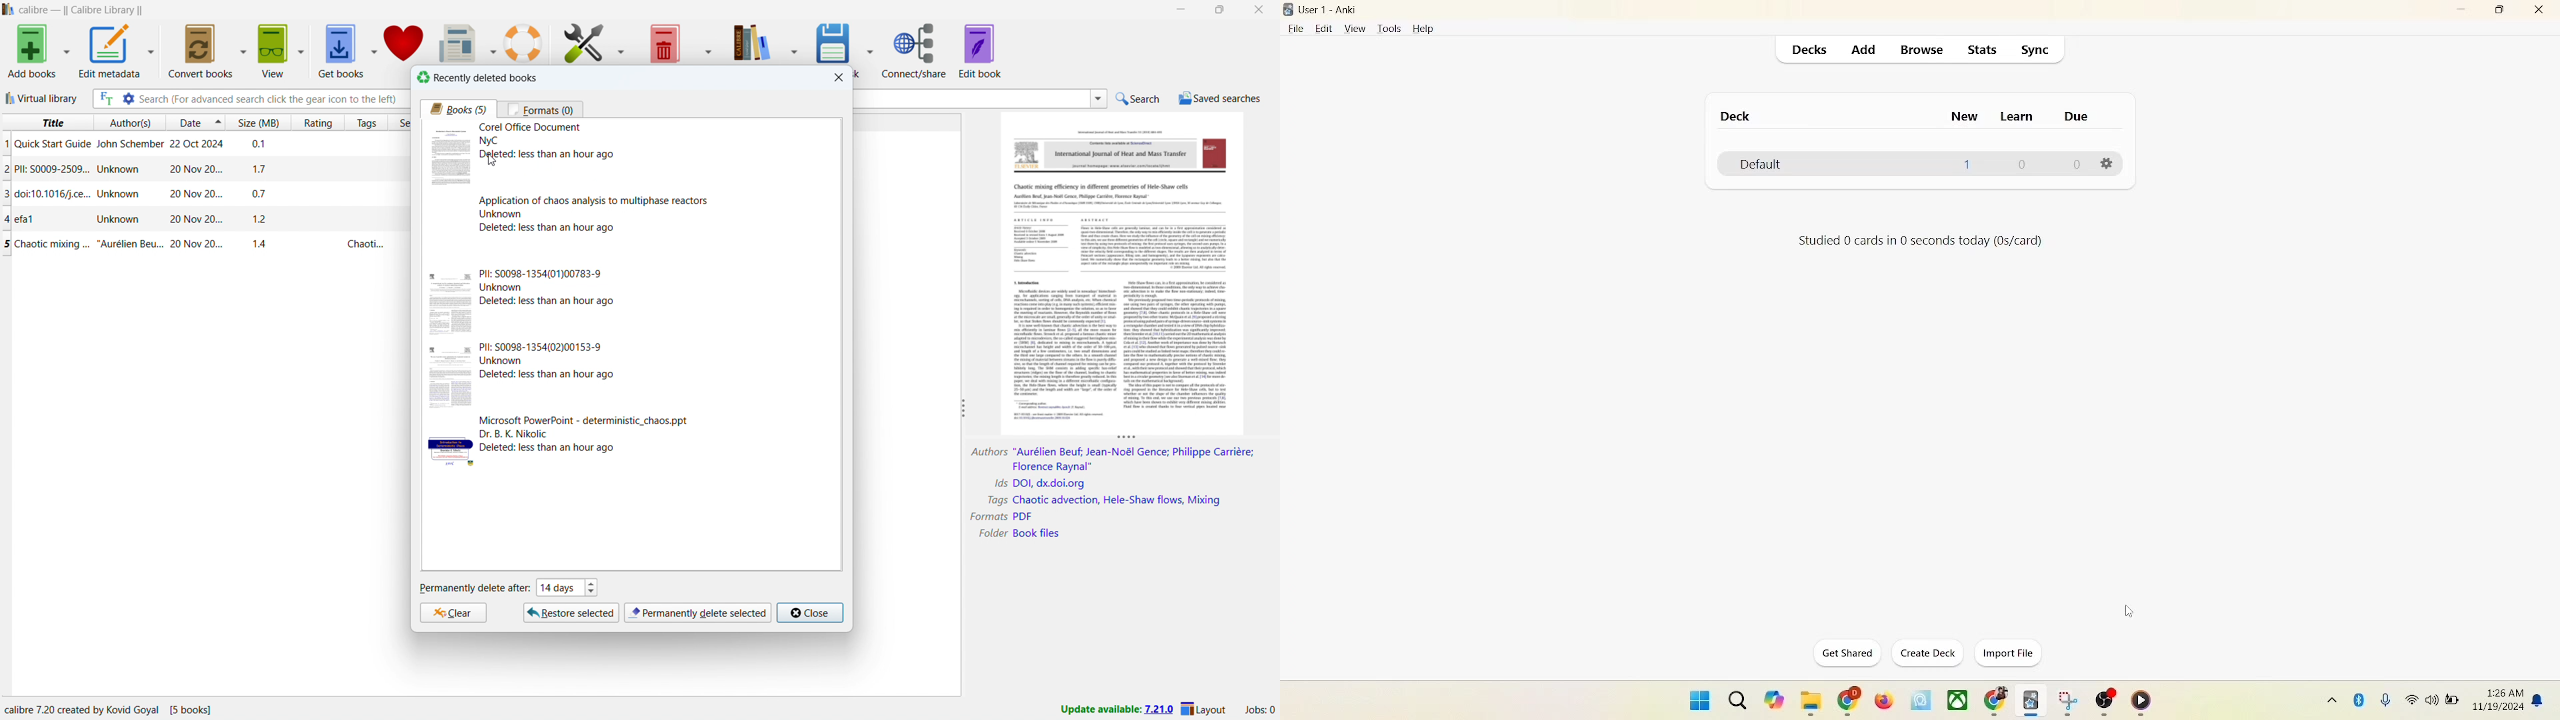 This screenshot has width=2576, height=728. What do you see at coordinates (1290, 9) in the screenshot?
I see `logo` at bounding box center [1290, 9].